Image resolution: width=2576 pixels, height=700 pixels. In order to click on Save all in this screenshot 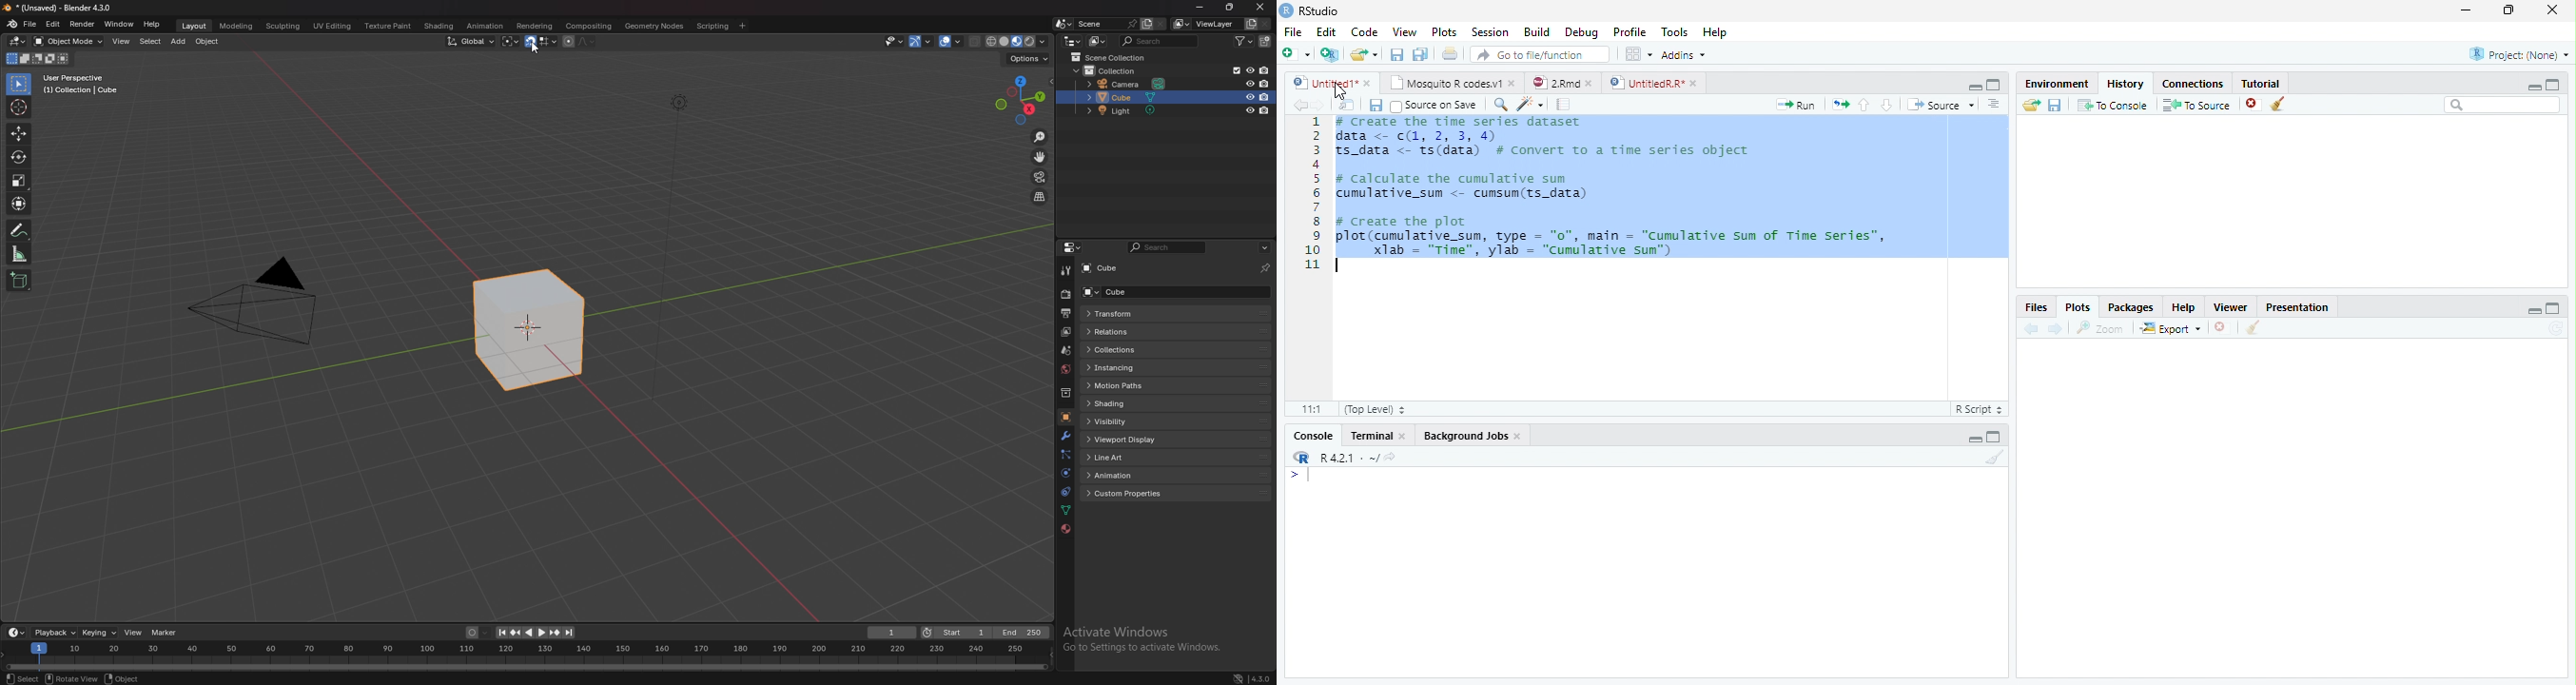, I will do `click(1419, 55)`.